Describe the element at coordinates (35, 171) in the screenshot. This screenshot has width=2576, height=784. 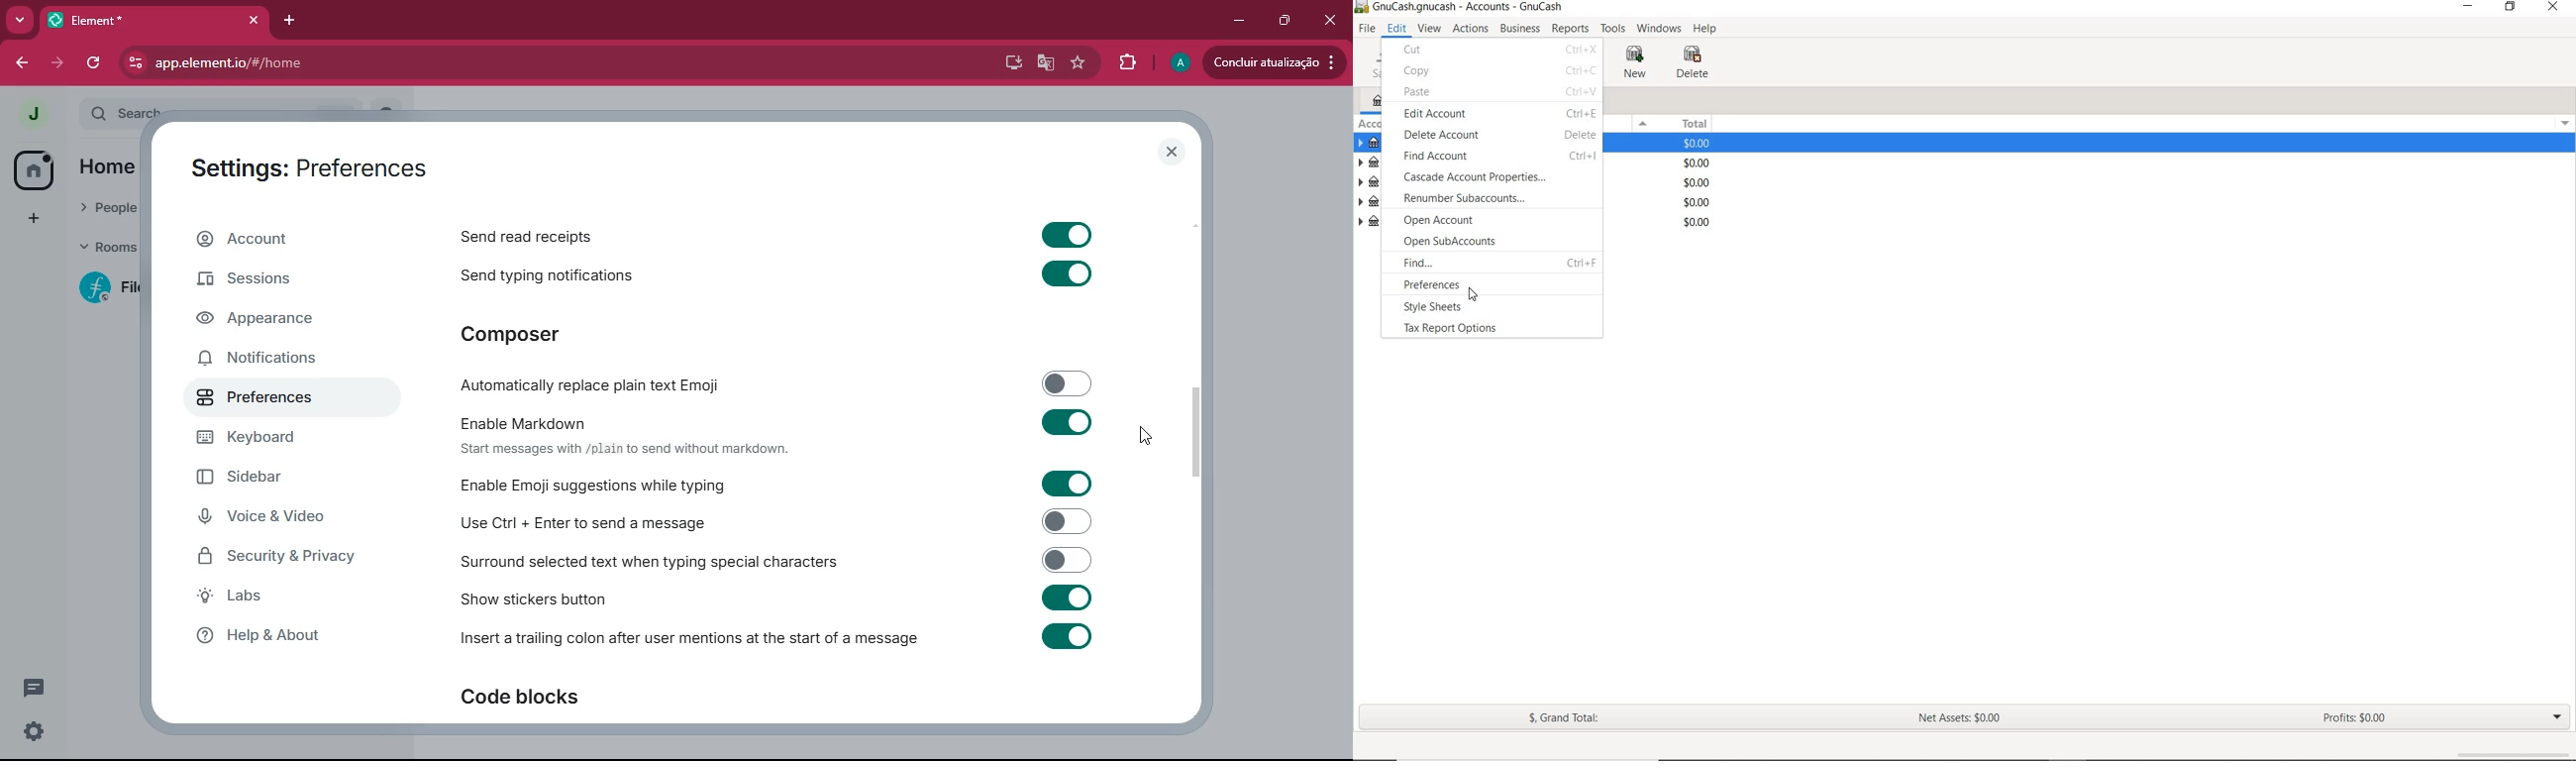
I see `home` at that location.